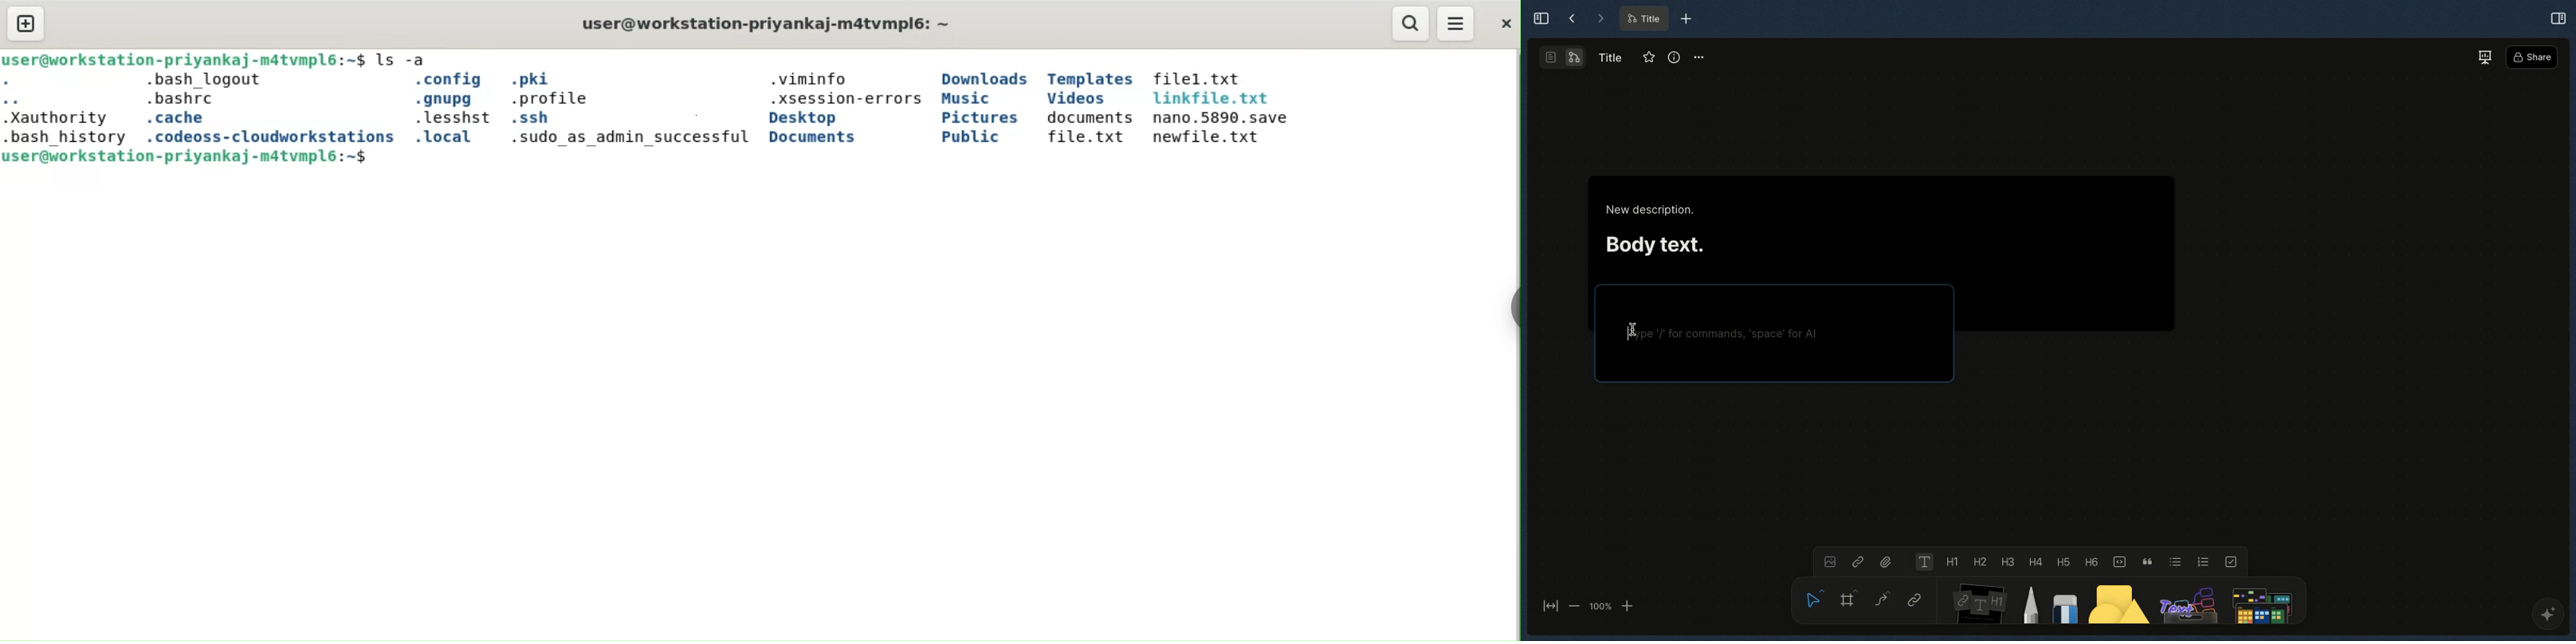  What do you see at coordinates (1828, 560) in the screenshot?
I see `Image` at bounding box center [1828, 560].